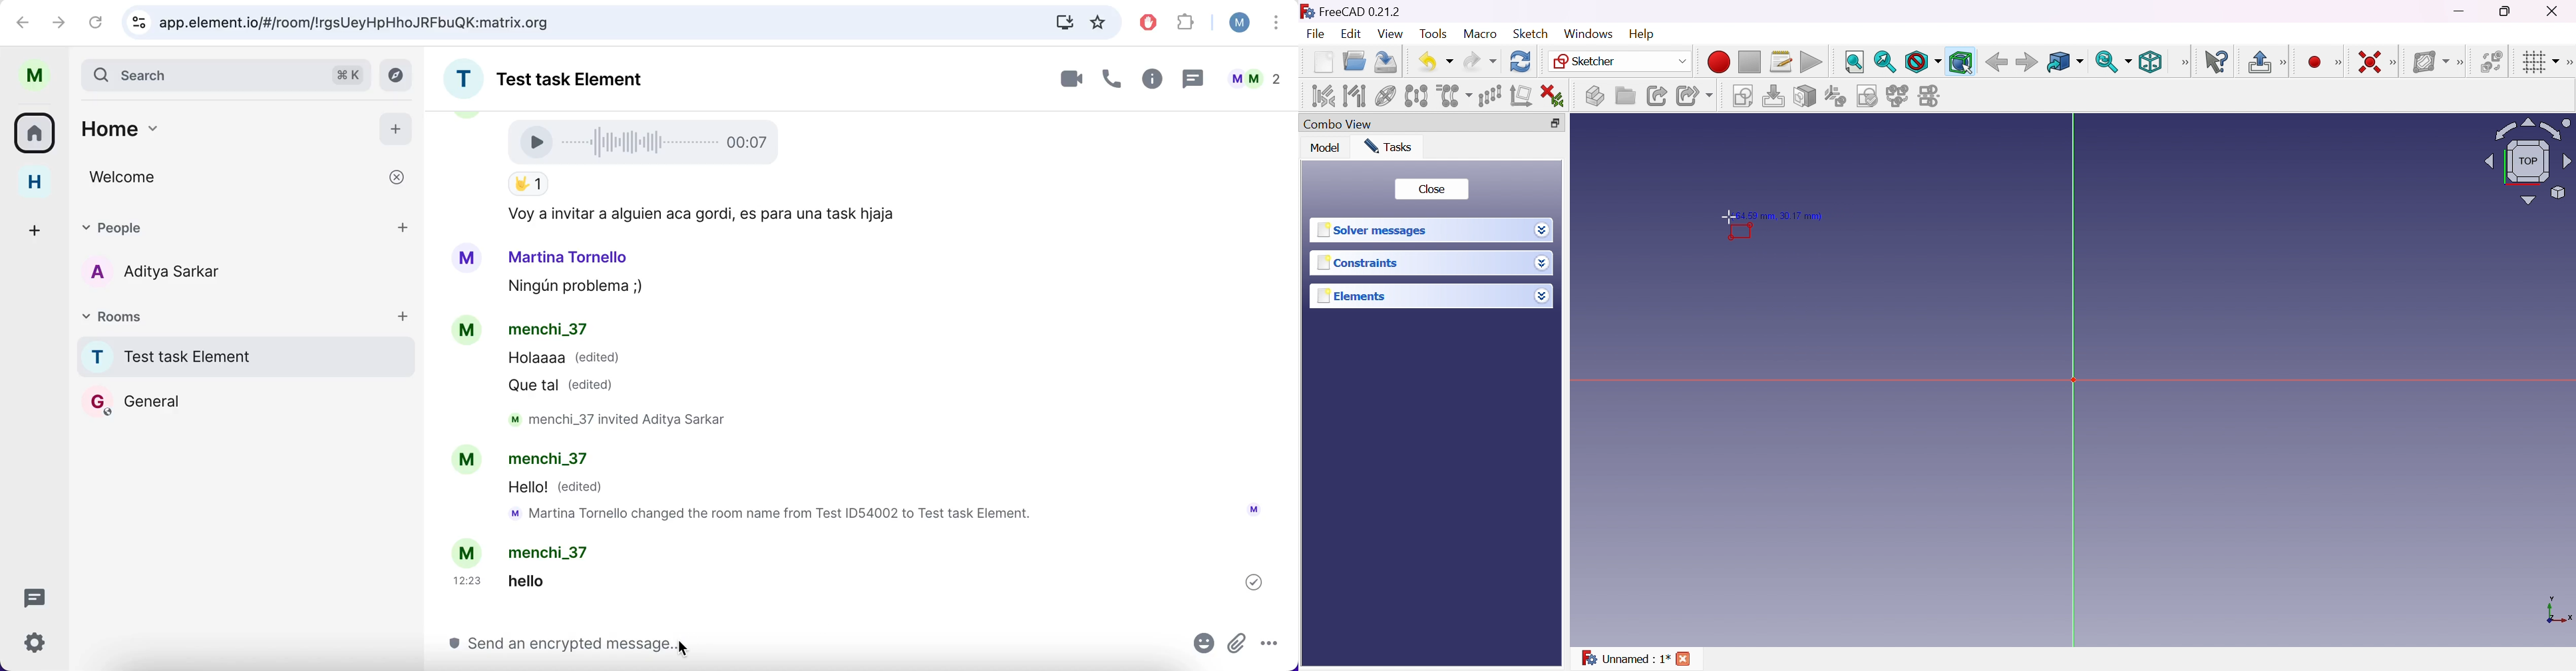 The image size is (2576, 672). I want to click on Constrain coincident, so click(2372, 62).